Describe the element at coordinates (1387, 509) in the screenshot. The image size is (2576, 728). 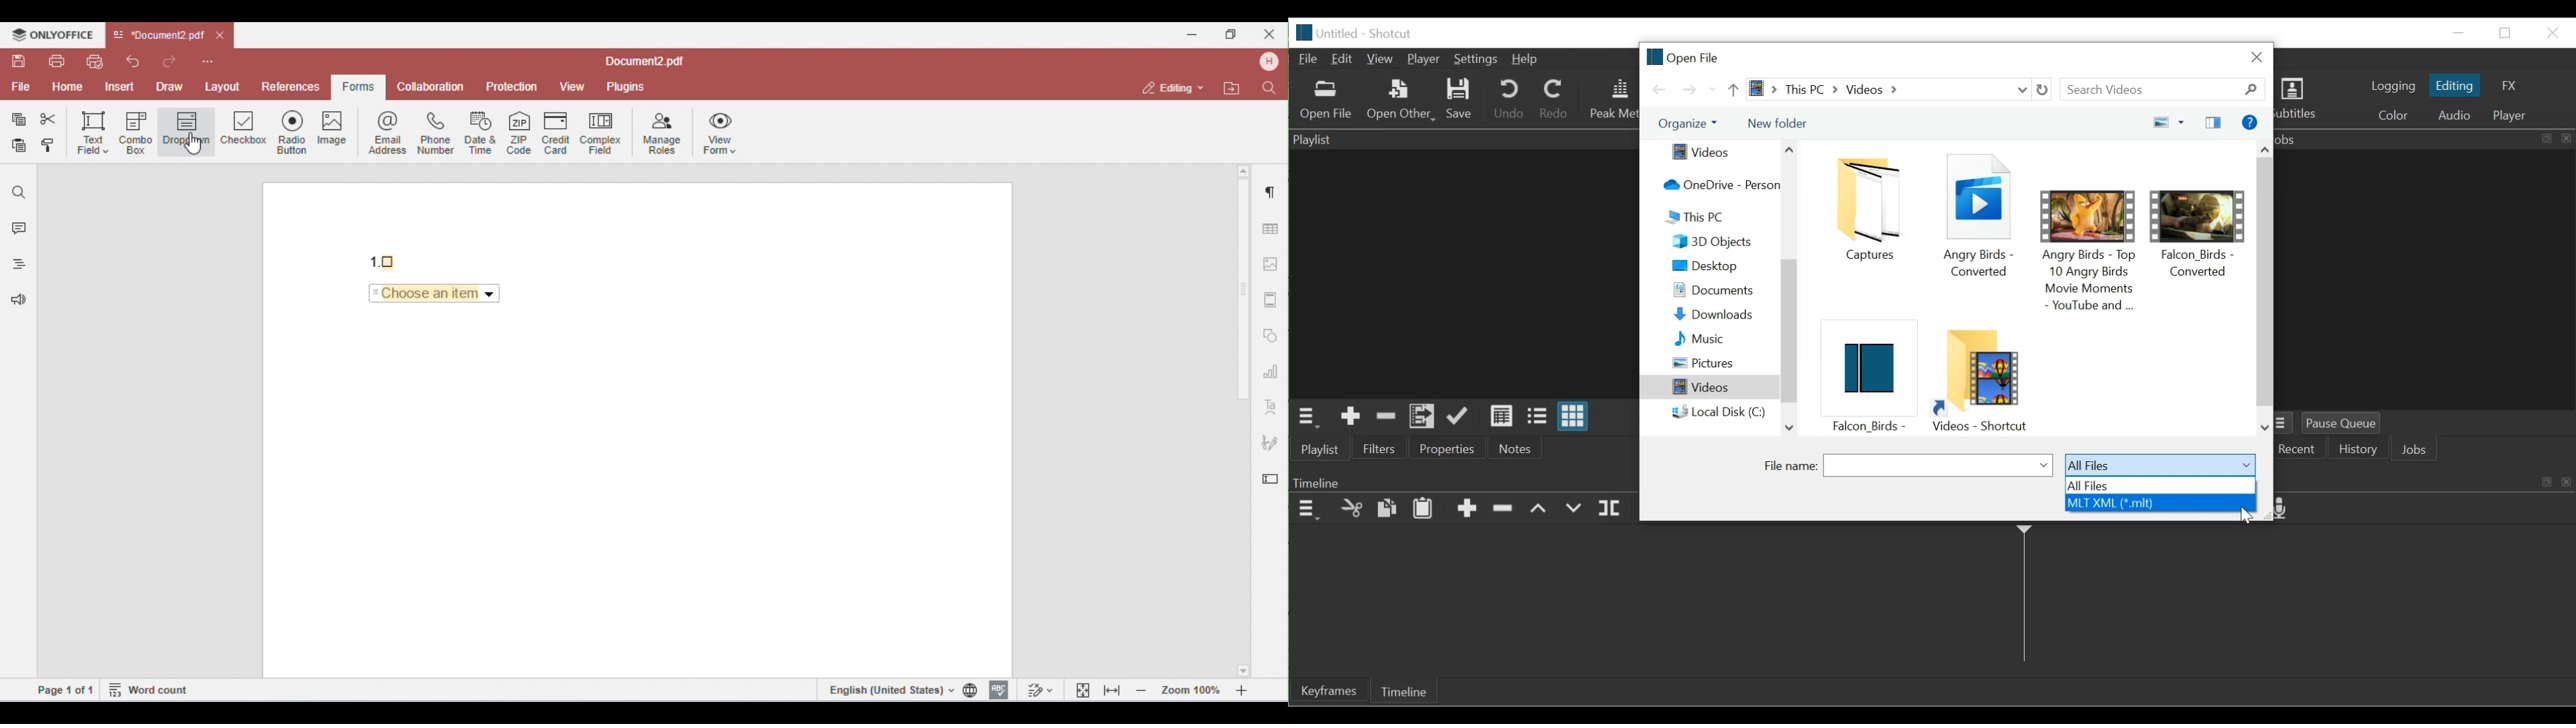
I see `Copy` at that location.